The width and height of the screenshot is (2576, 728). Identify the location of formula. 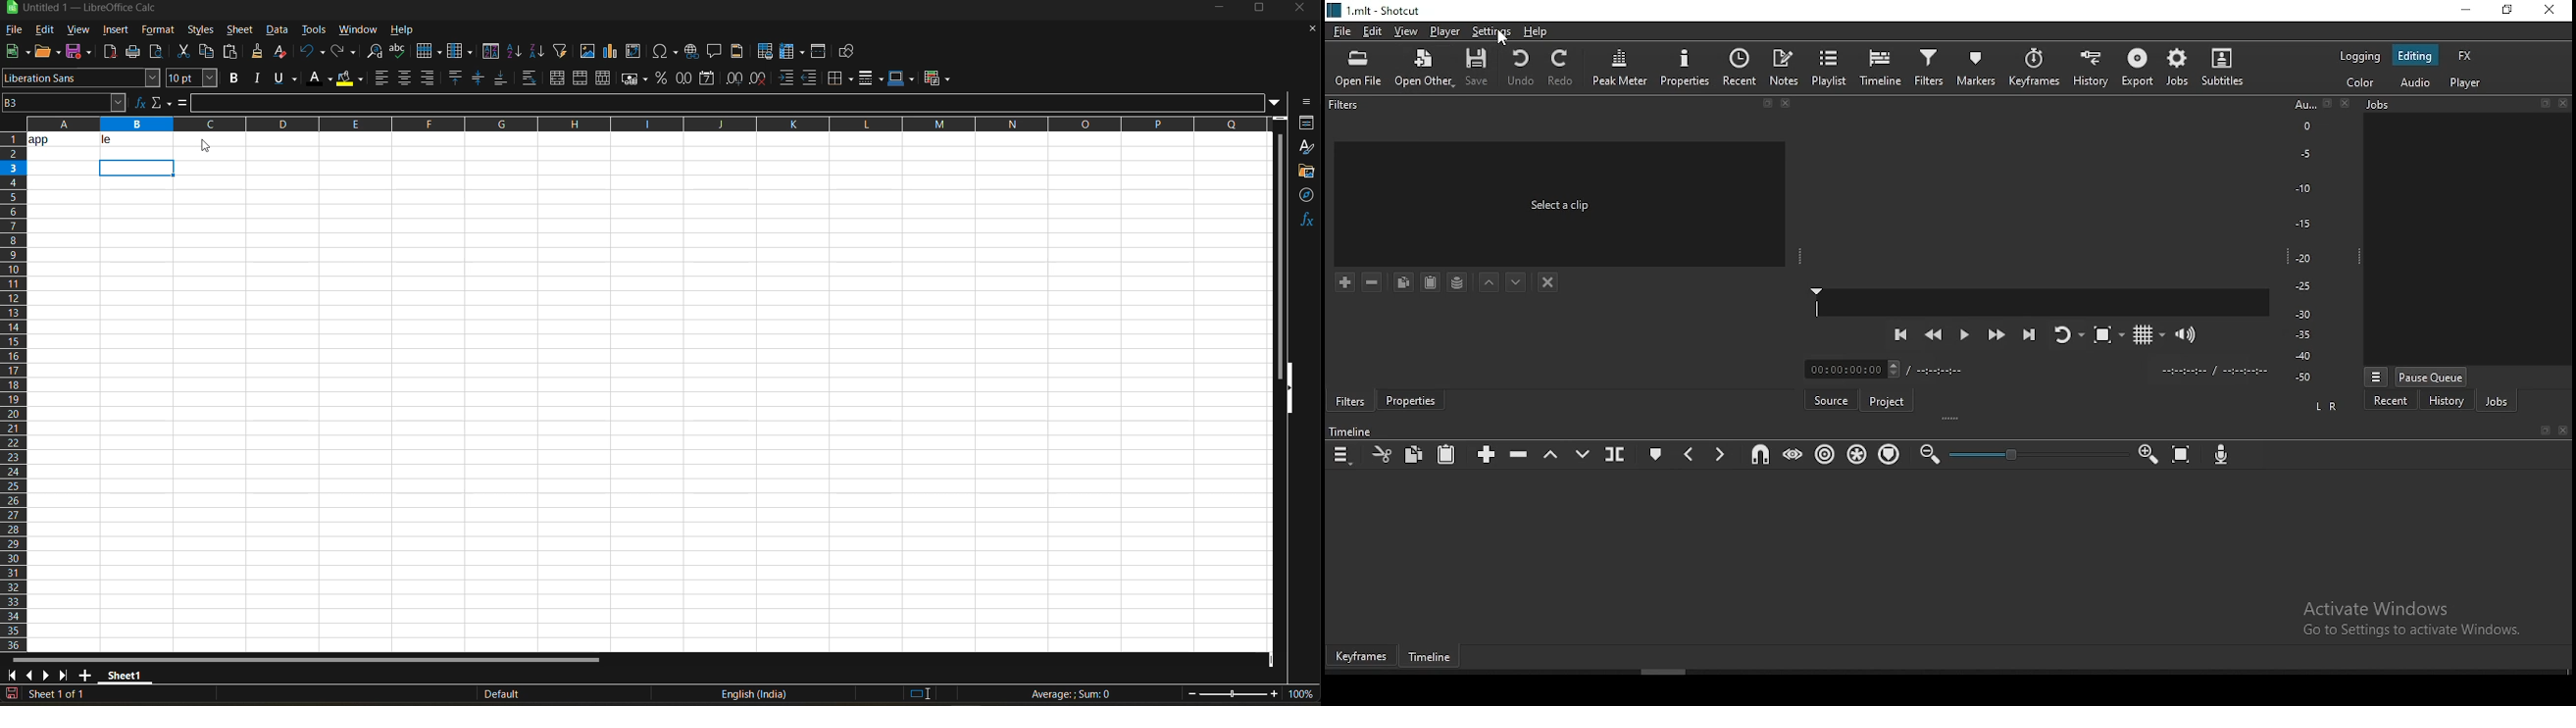
(181, 105).